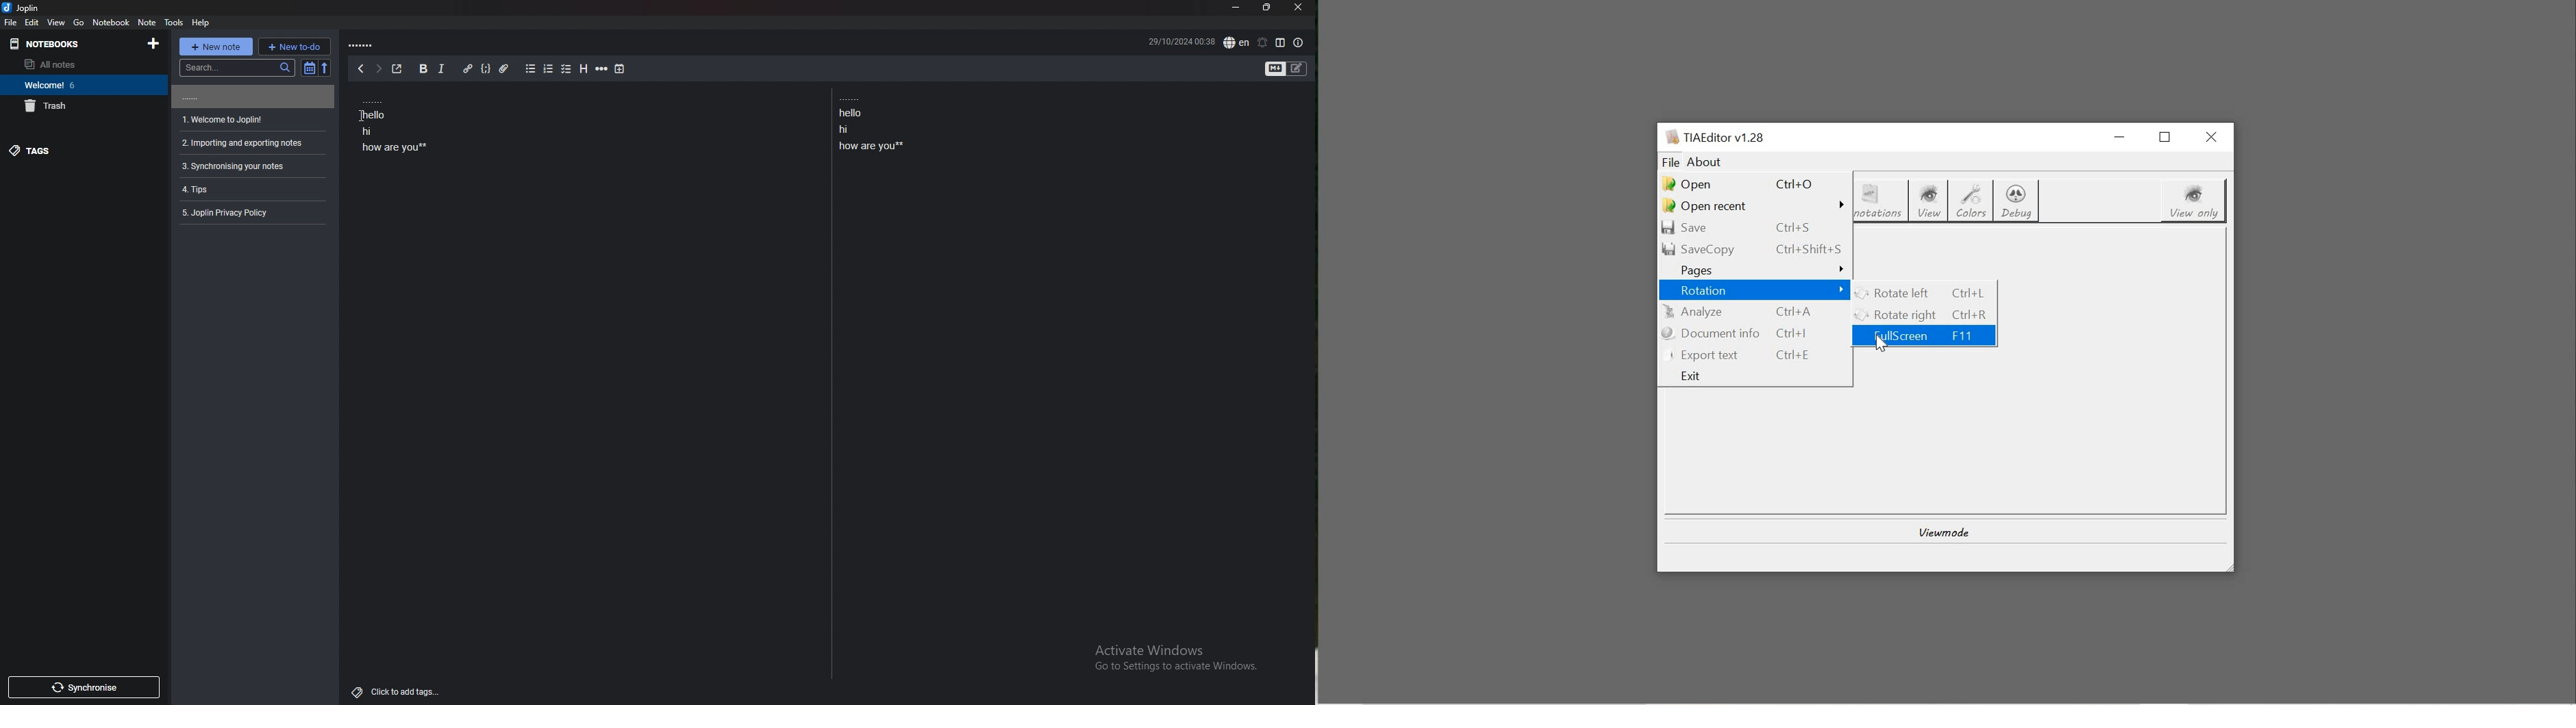 The image size is (2576, 728). I want to click on help, so click(200, 23).